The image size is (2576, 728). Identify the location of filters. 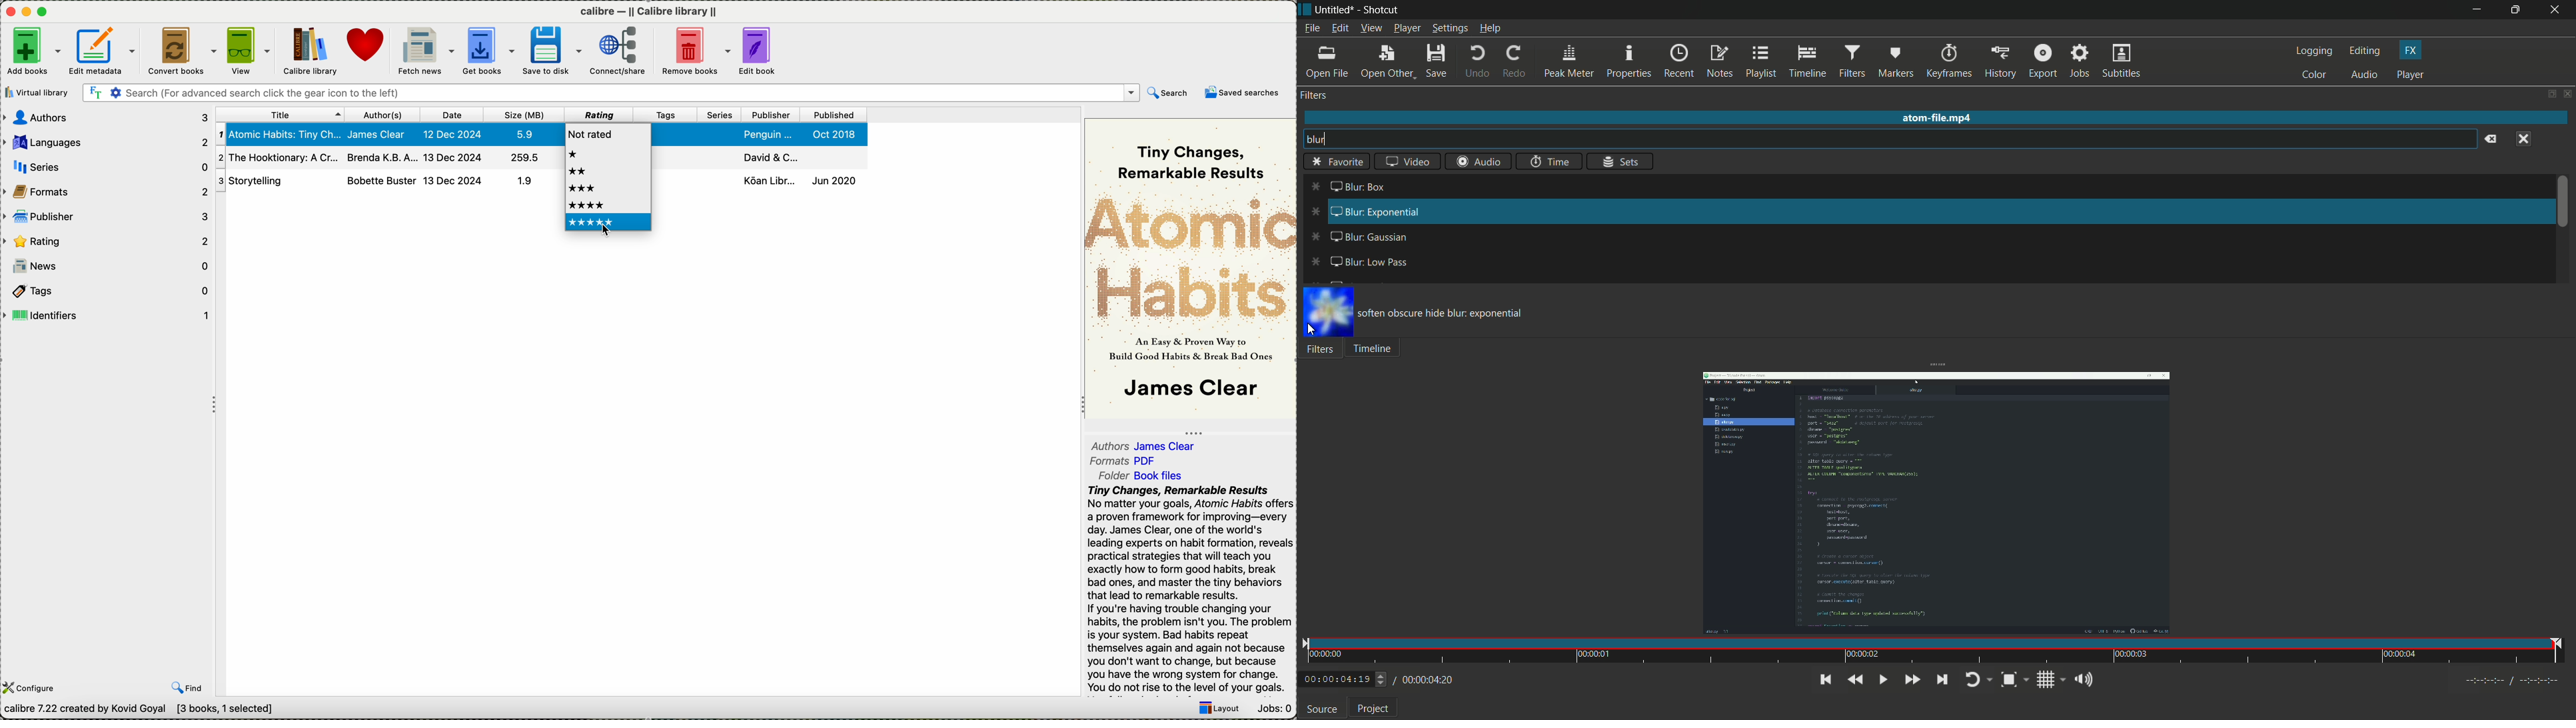
(1314, 96).